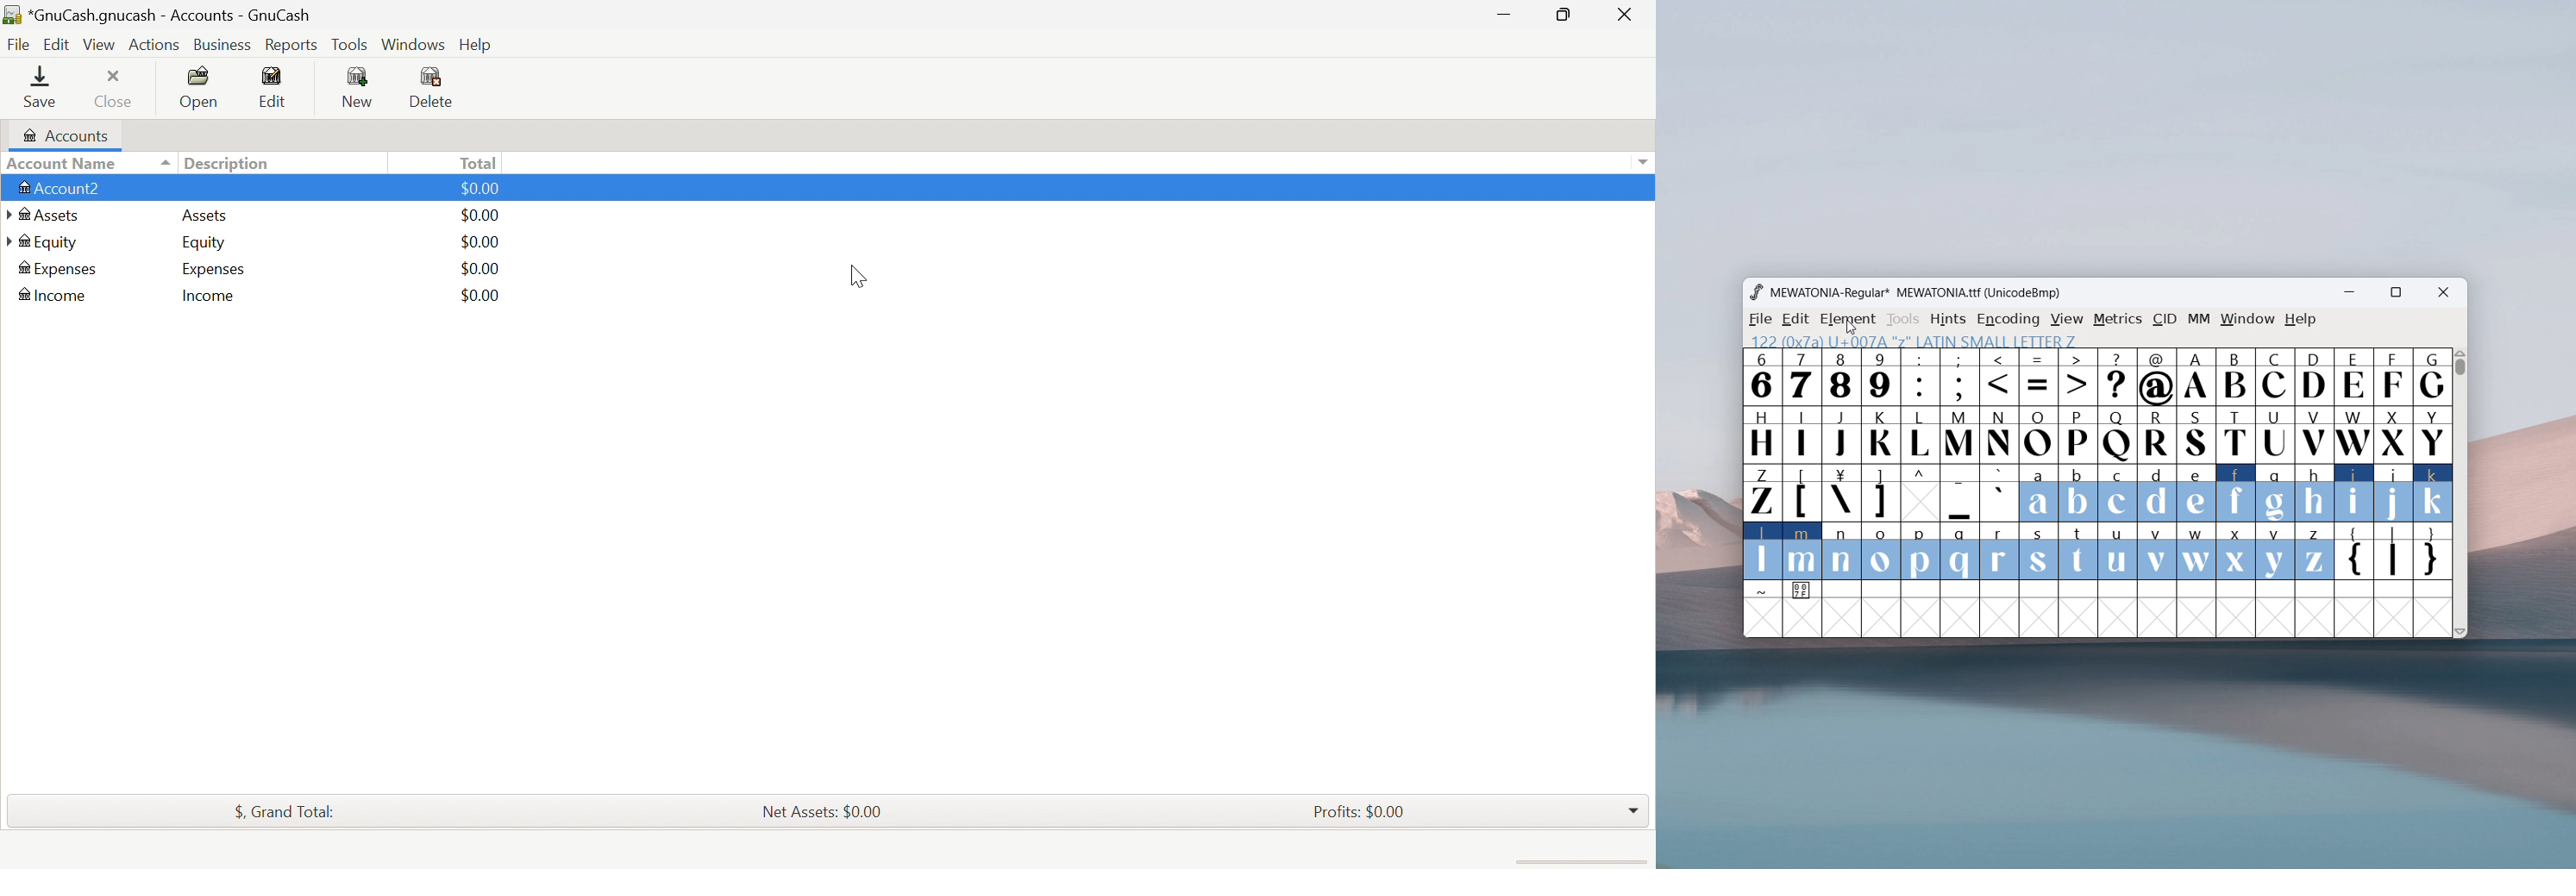 Image resolution: width=2576 pixels, height=896 pixels. What do you see at coordinates (205, 245) in the screenshot?
I see `Equity` at bounding box center [205, 245].